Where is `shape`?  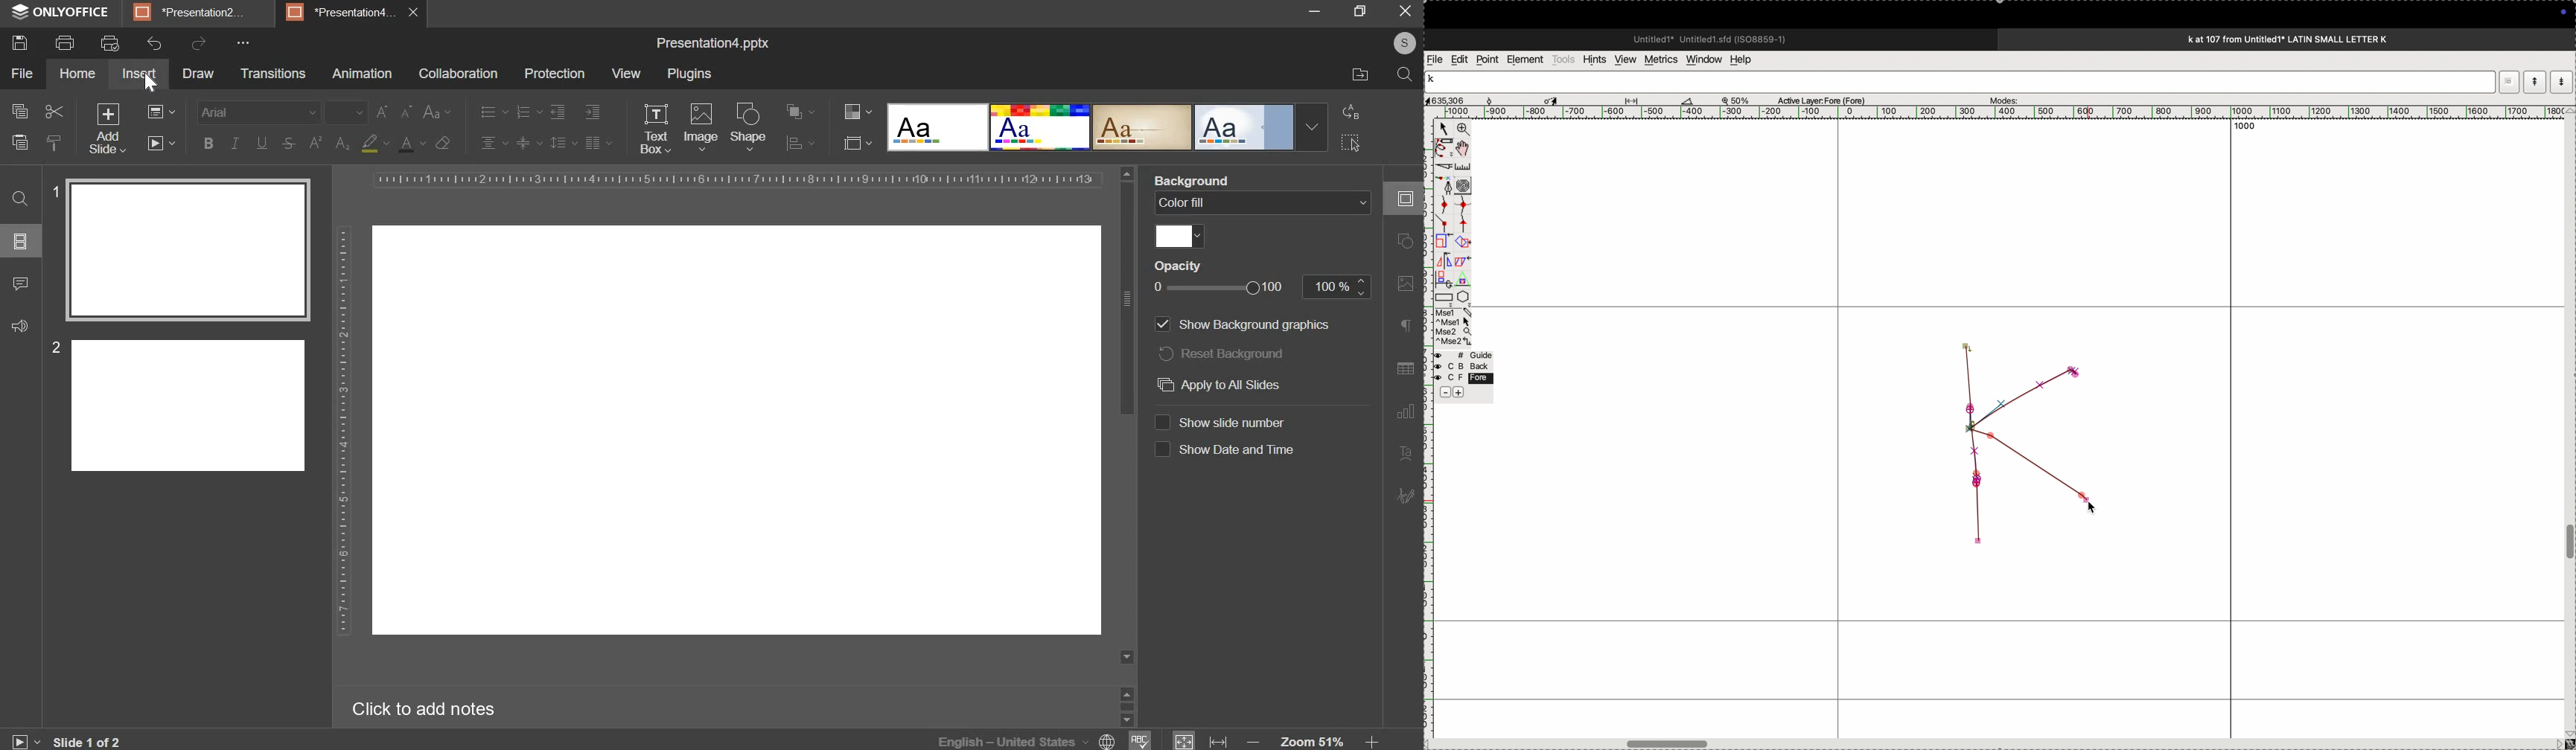 shape is located at coordinates (747, 129).